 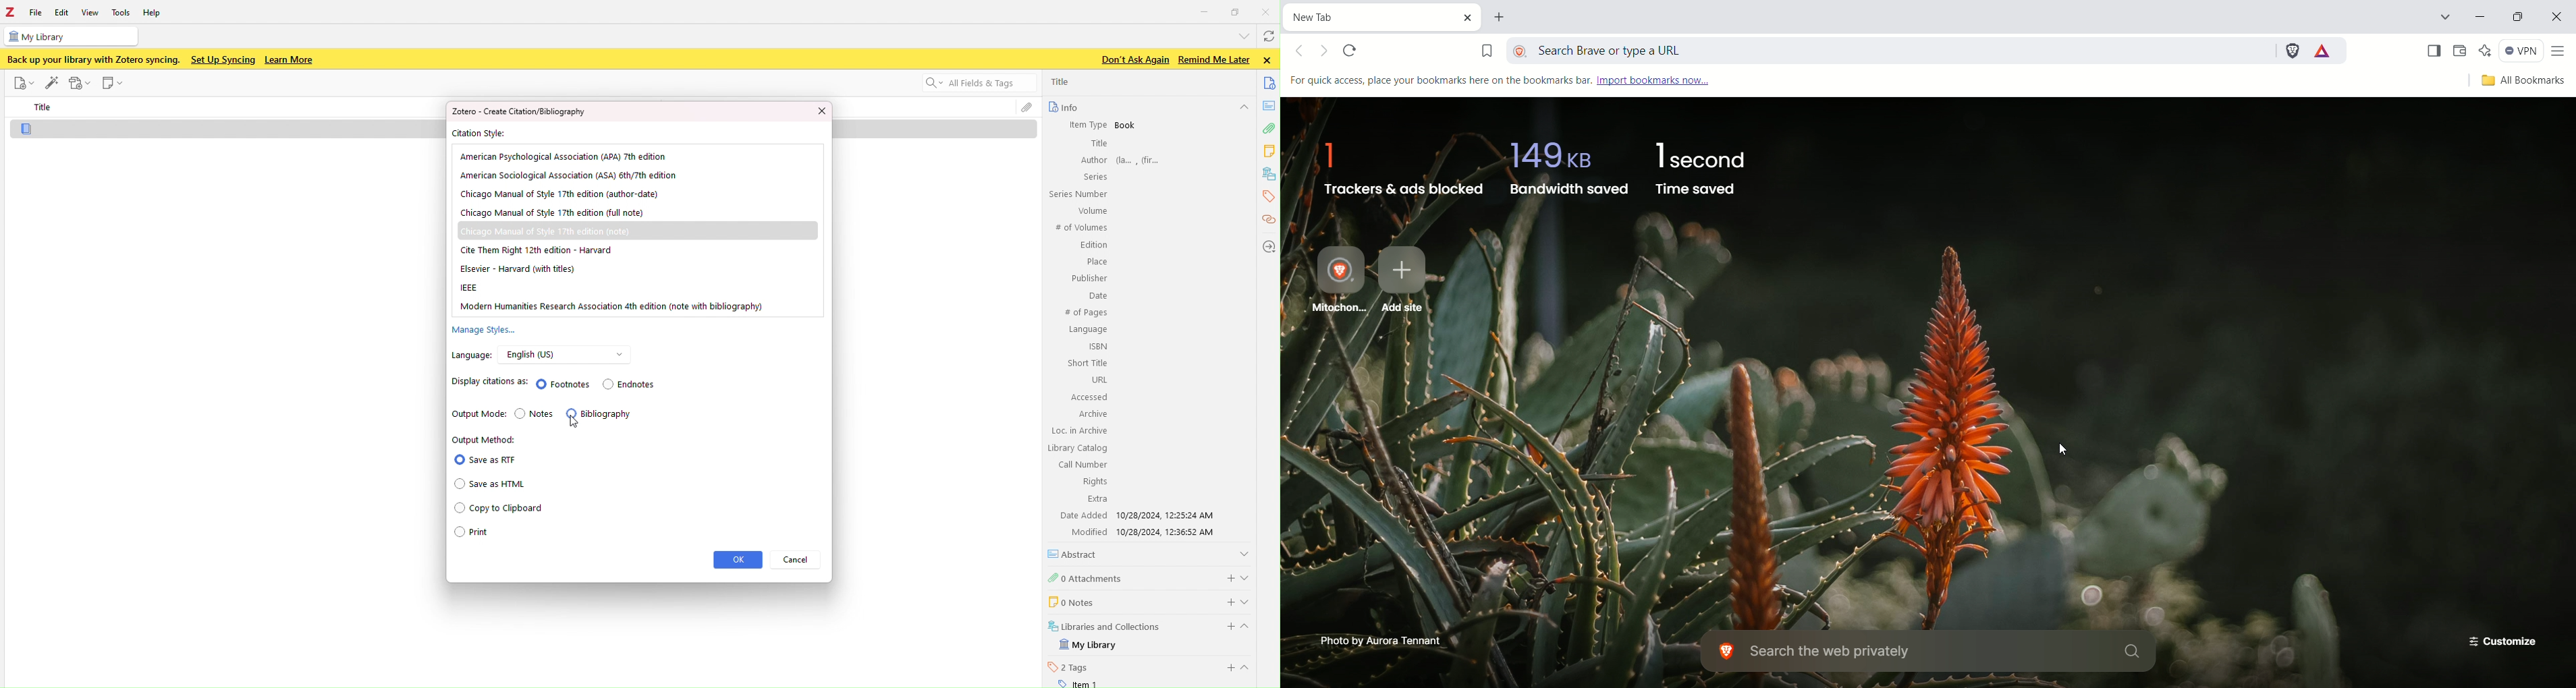 What do you see at coordinates (573, 353) in the screenshot?
I see `language options` at bounding box center [573, 353].